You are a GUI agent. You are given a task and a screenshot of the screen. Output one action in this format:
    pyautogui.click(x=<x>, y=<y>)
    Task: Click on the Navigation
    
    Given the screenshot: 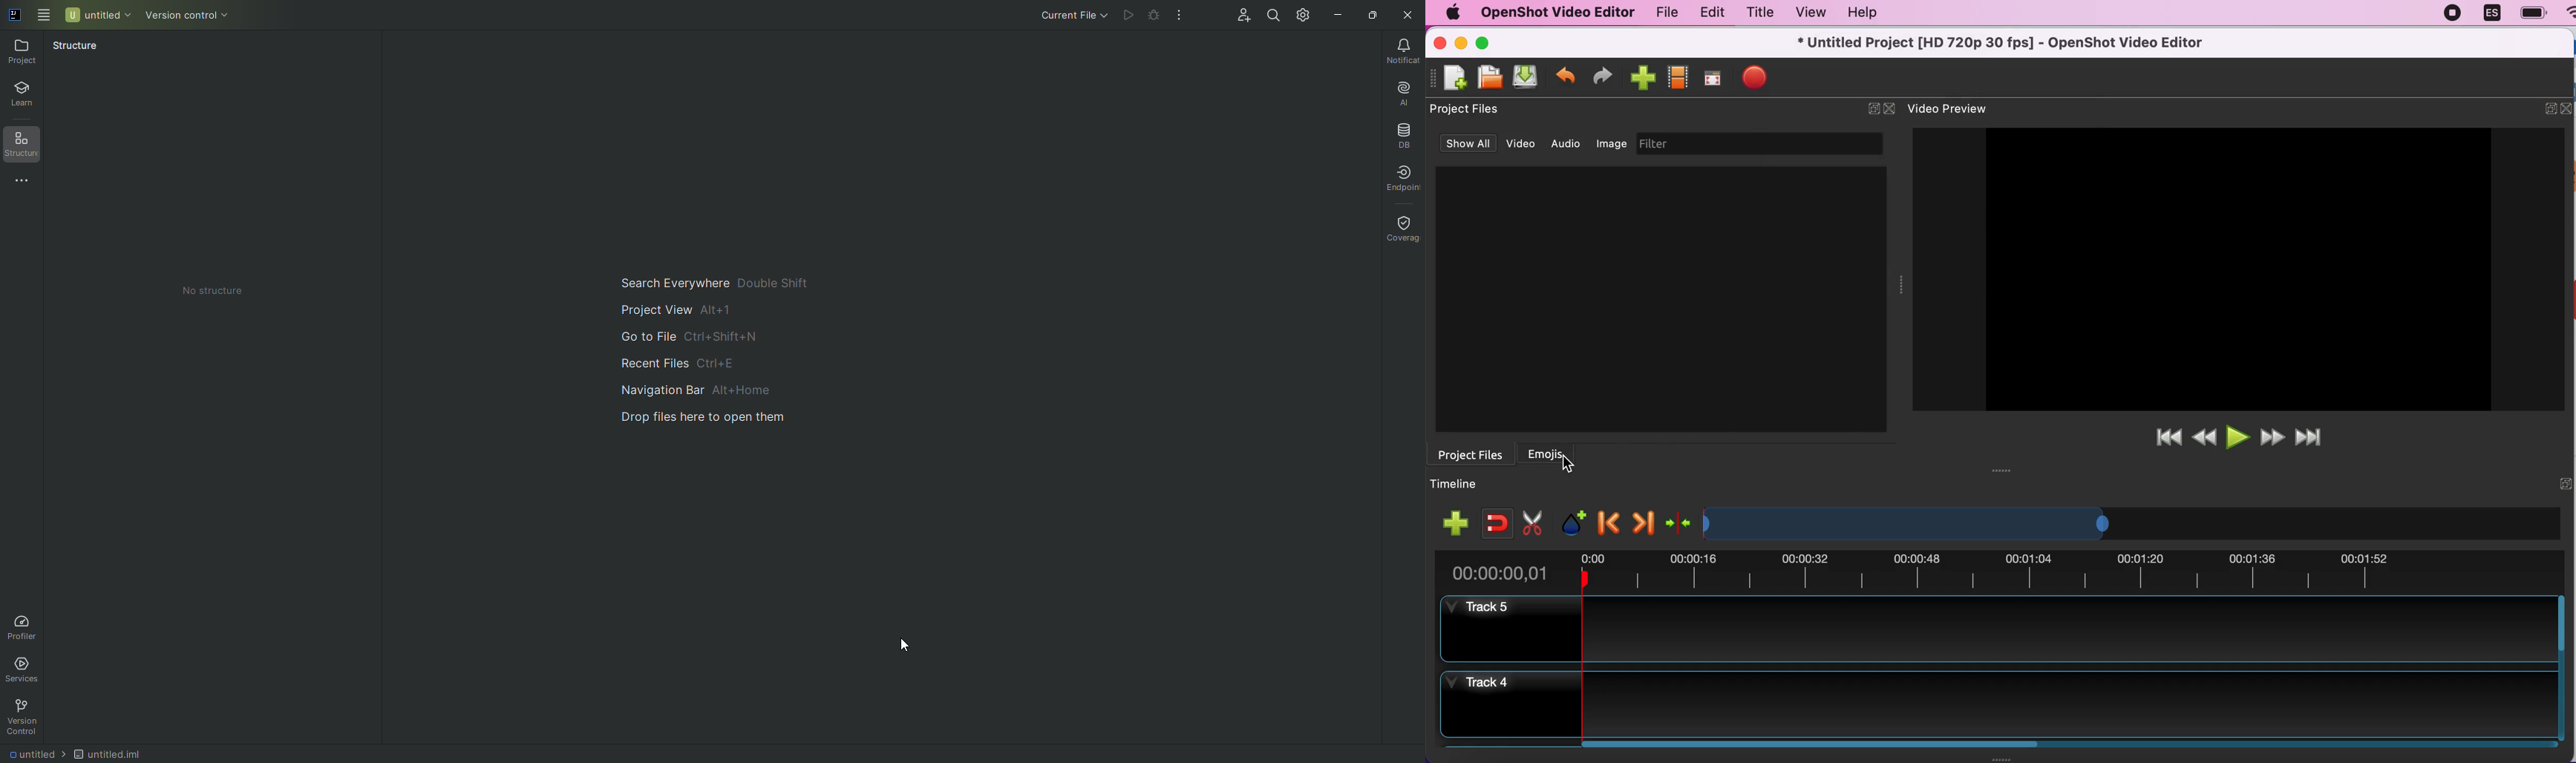 What is the action you would take?
    pyautogui.click(x=716, y=394)
    